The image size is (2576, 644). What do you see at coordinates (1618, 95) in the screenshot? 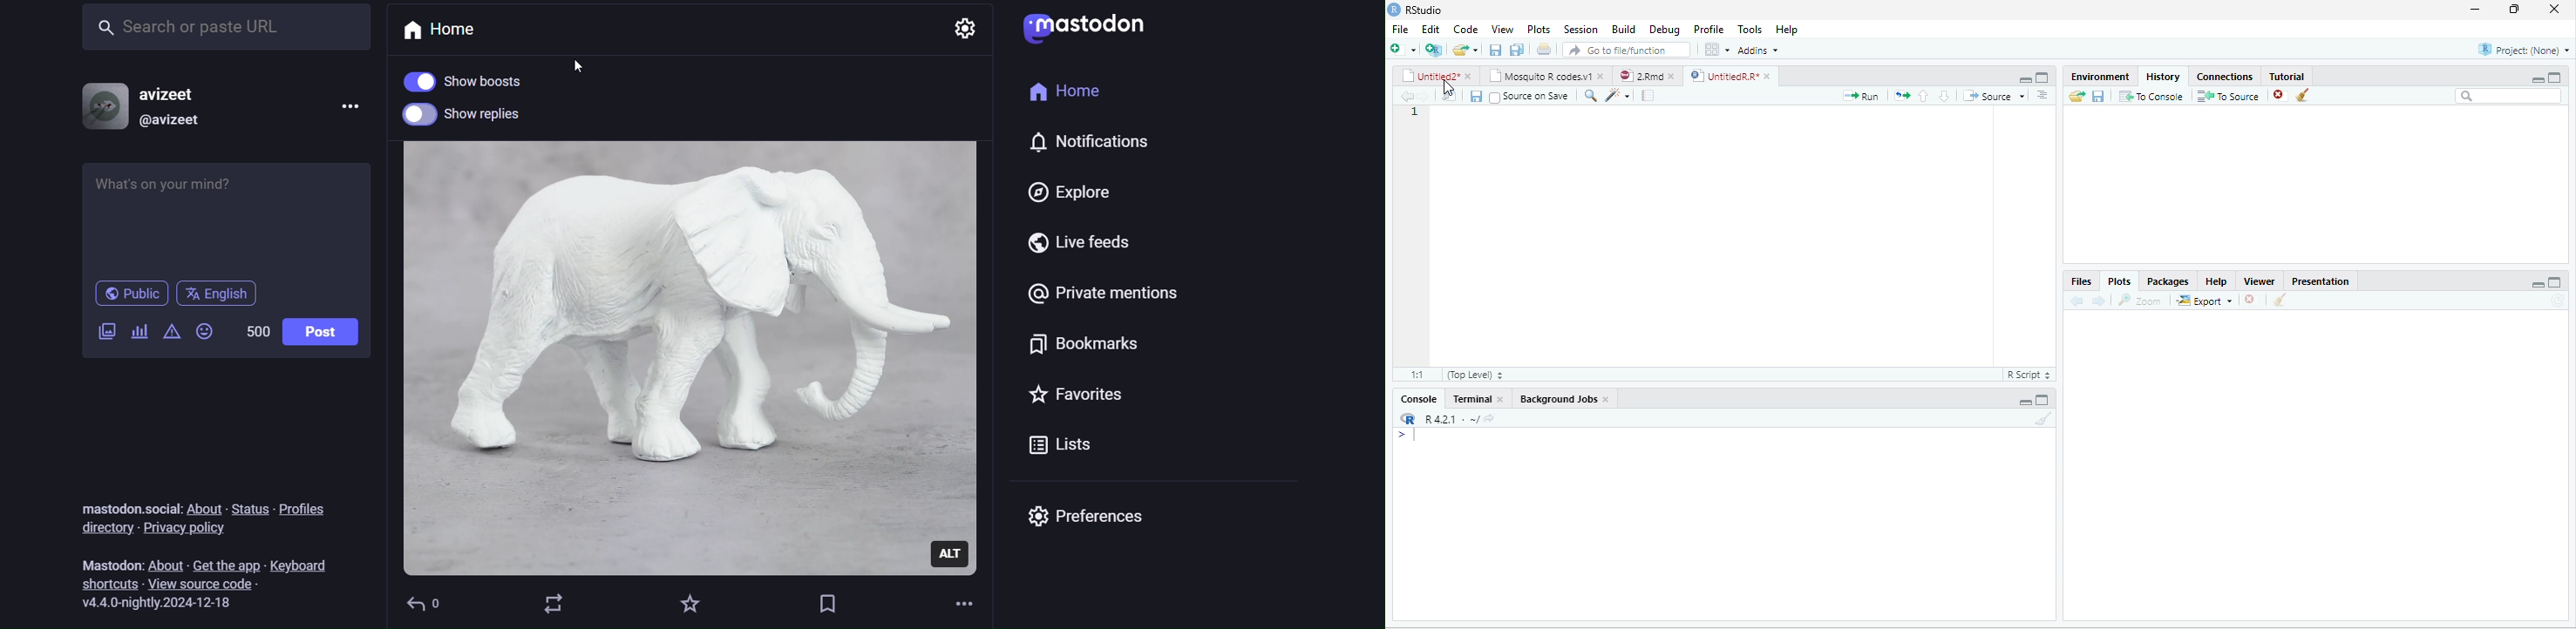
I see `brightness` at bounding box center [1618, 95].